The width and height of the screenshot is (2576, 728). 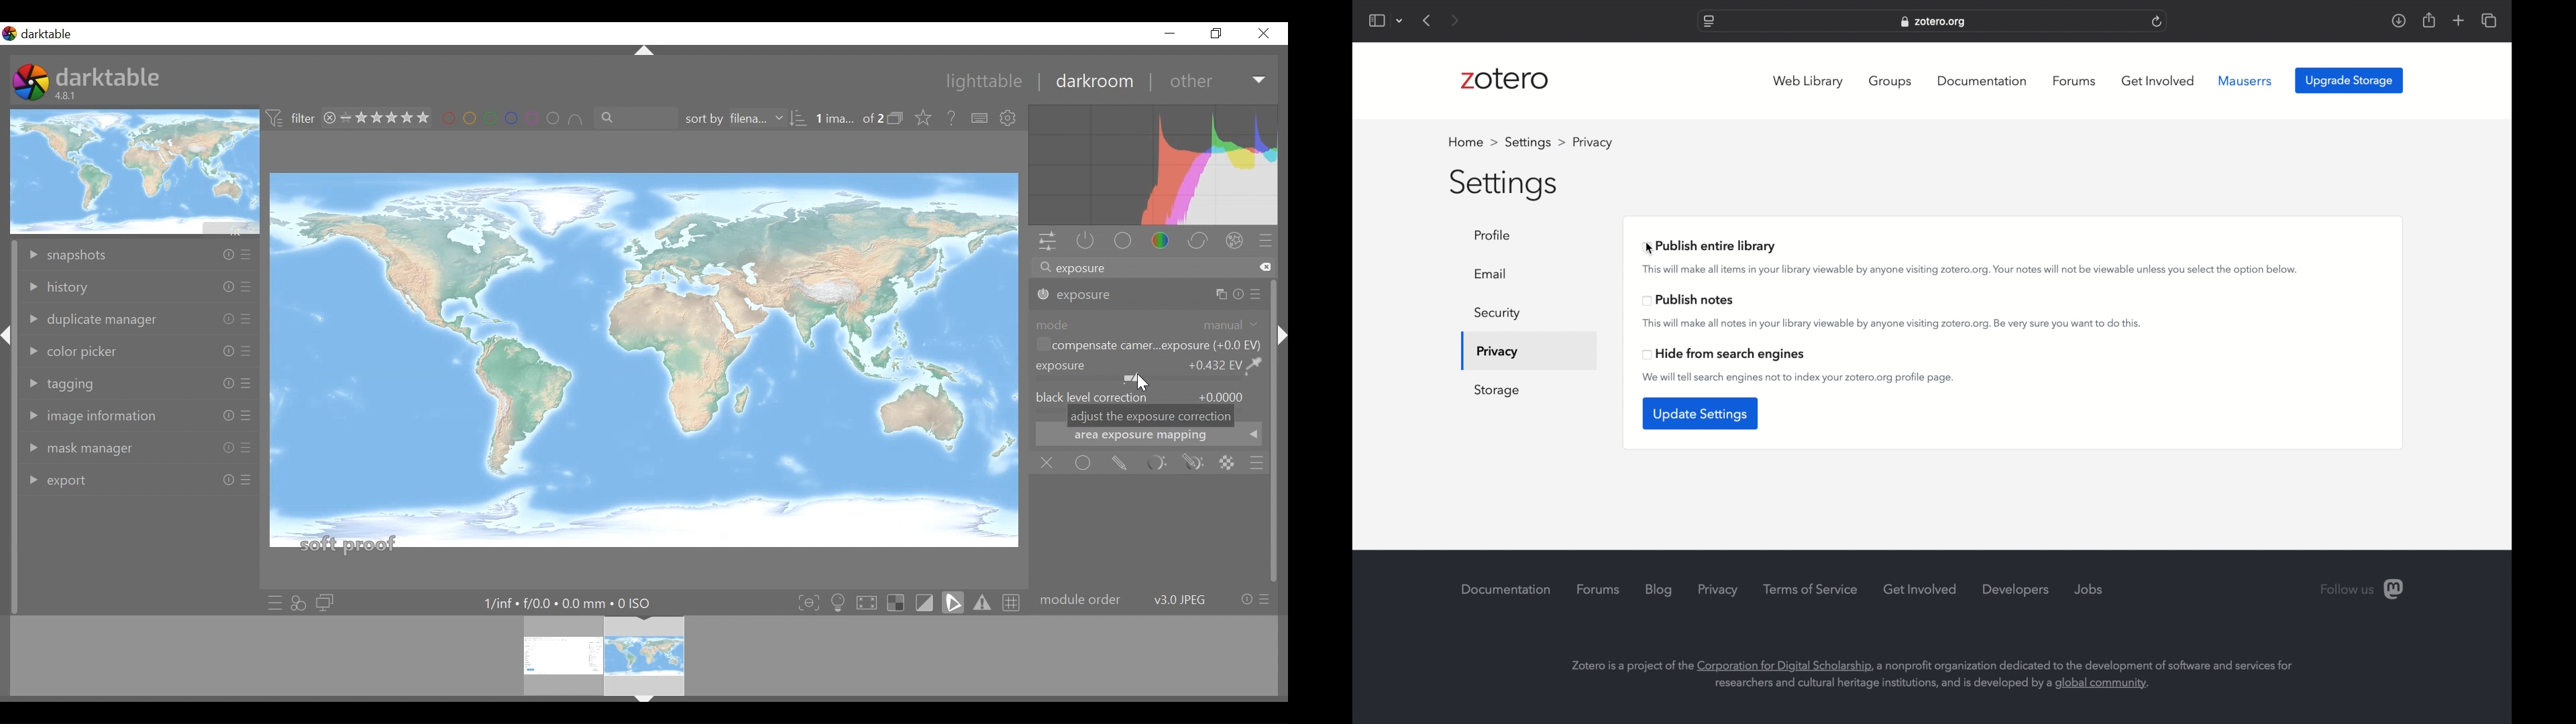 What do you see at coordinates (1050, 463) in the screenshot?
I see `off` at bounding box center [1050, 463].